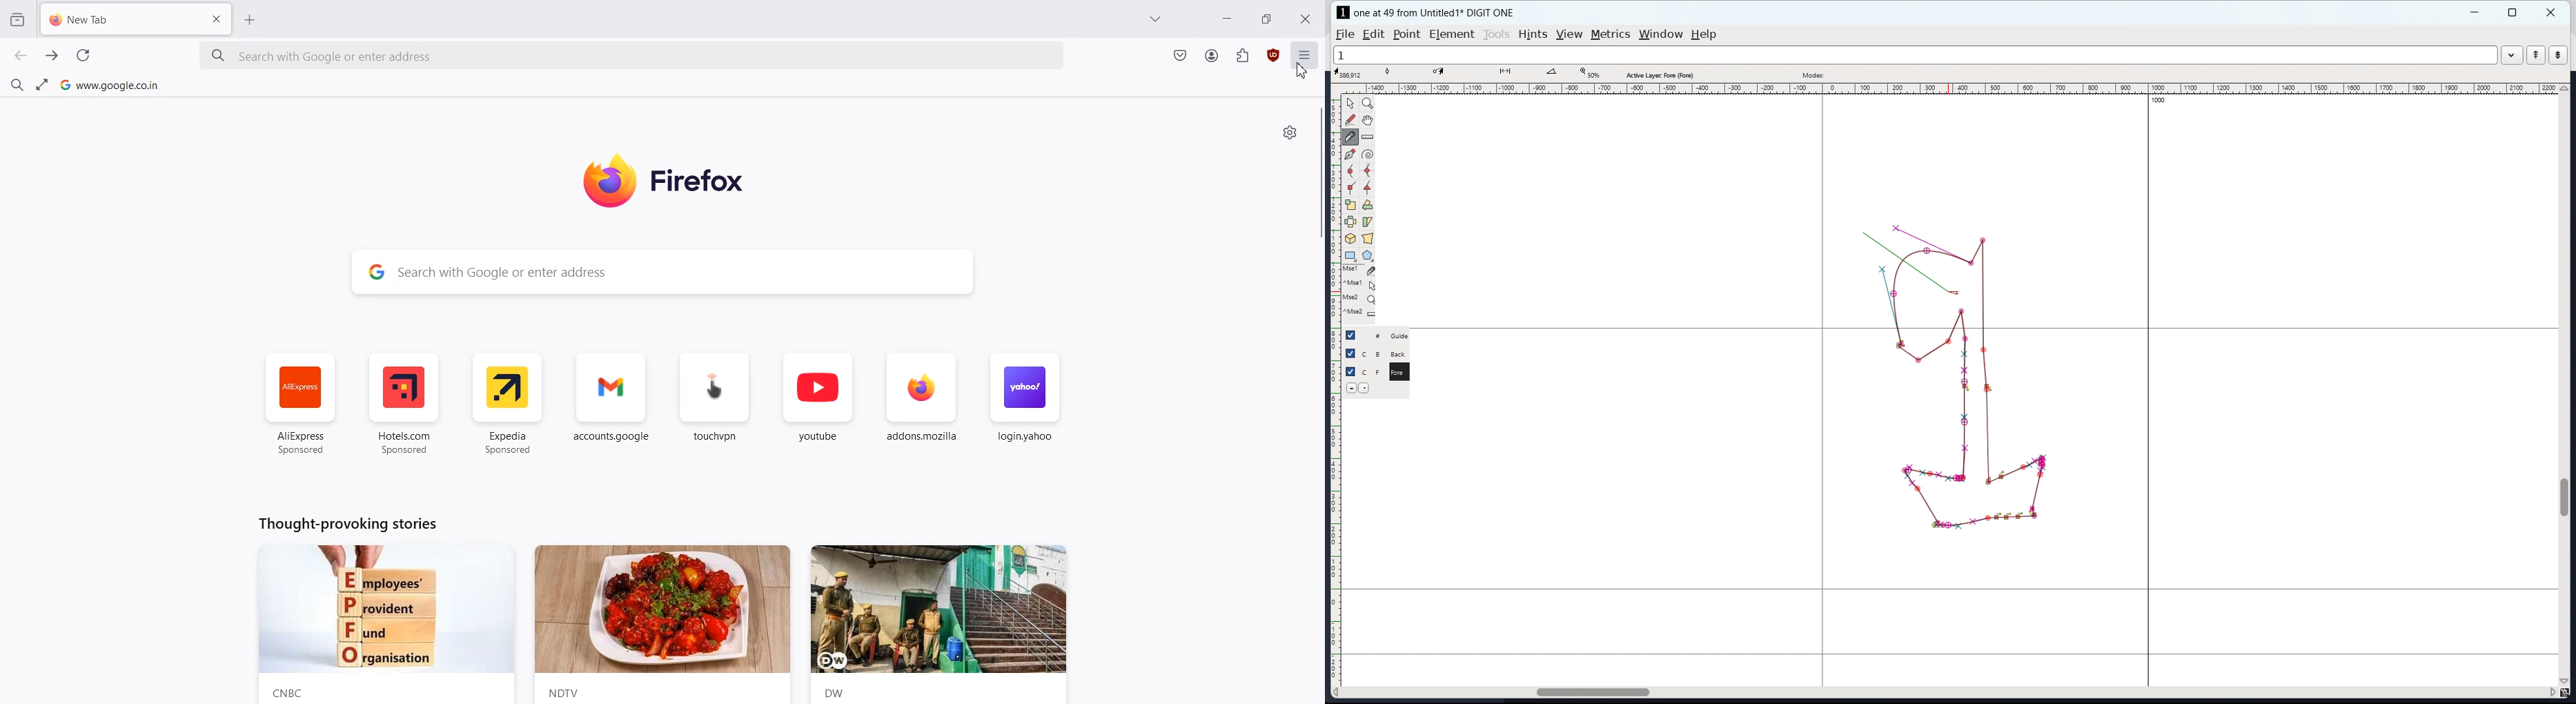  I want to click on scroll by hand, so click(1367, 121).